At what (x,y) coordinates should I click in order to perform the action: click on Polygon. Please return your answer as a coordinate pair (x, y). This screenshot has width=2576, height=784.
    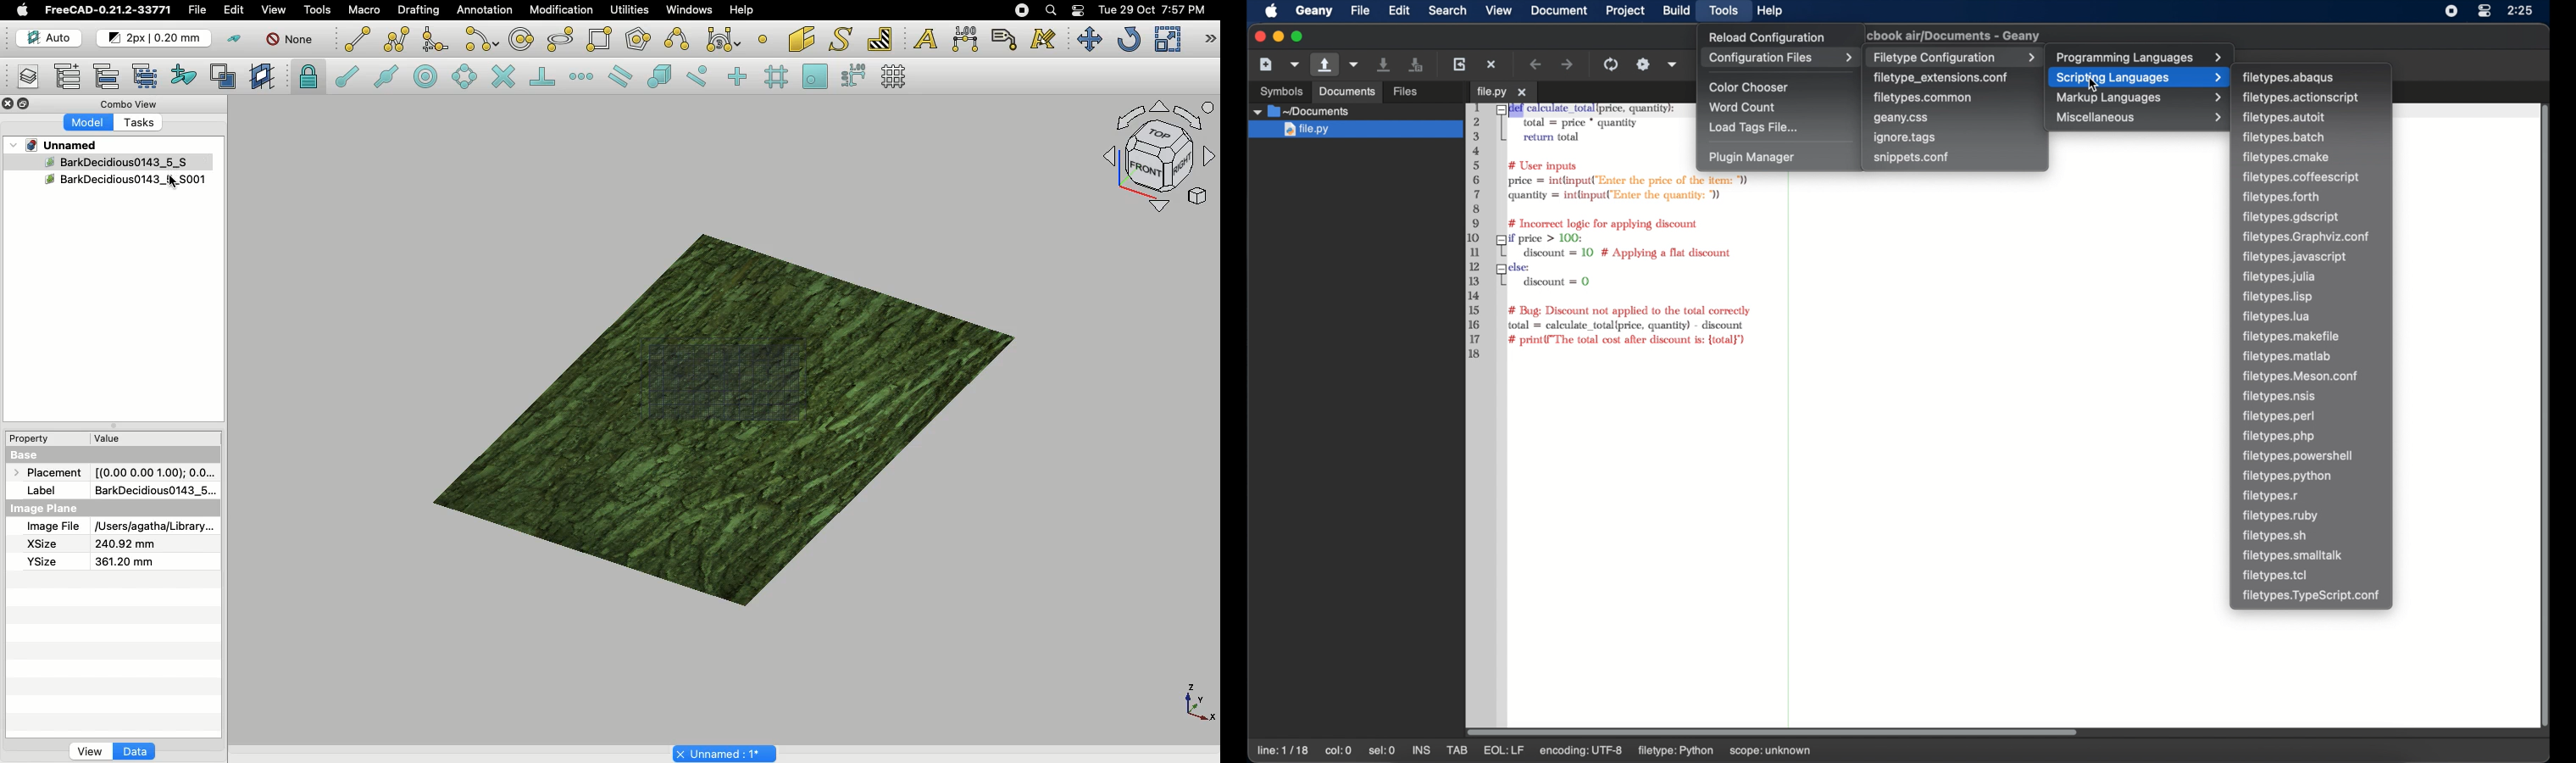
    Looking at the image, I should click on (640, 42).